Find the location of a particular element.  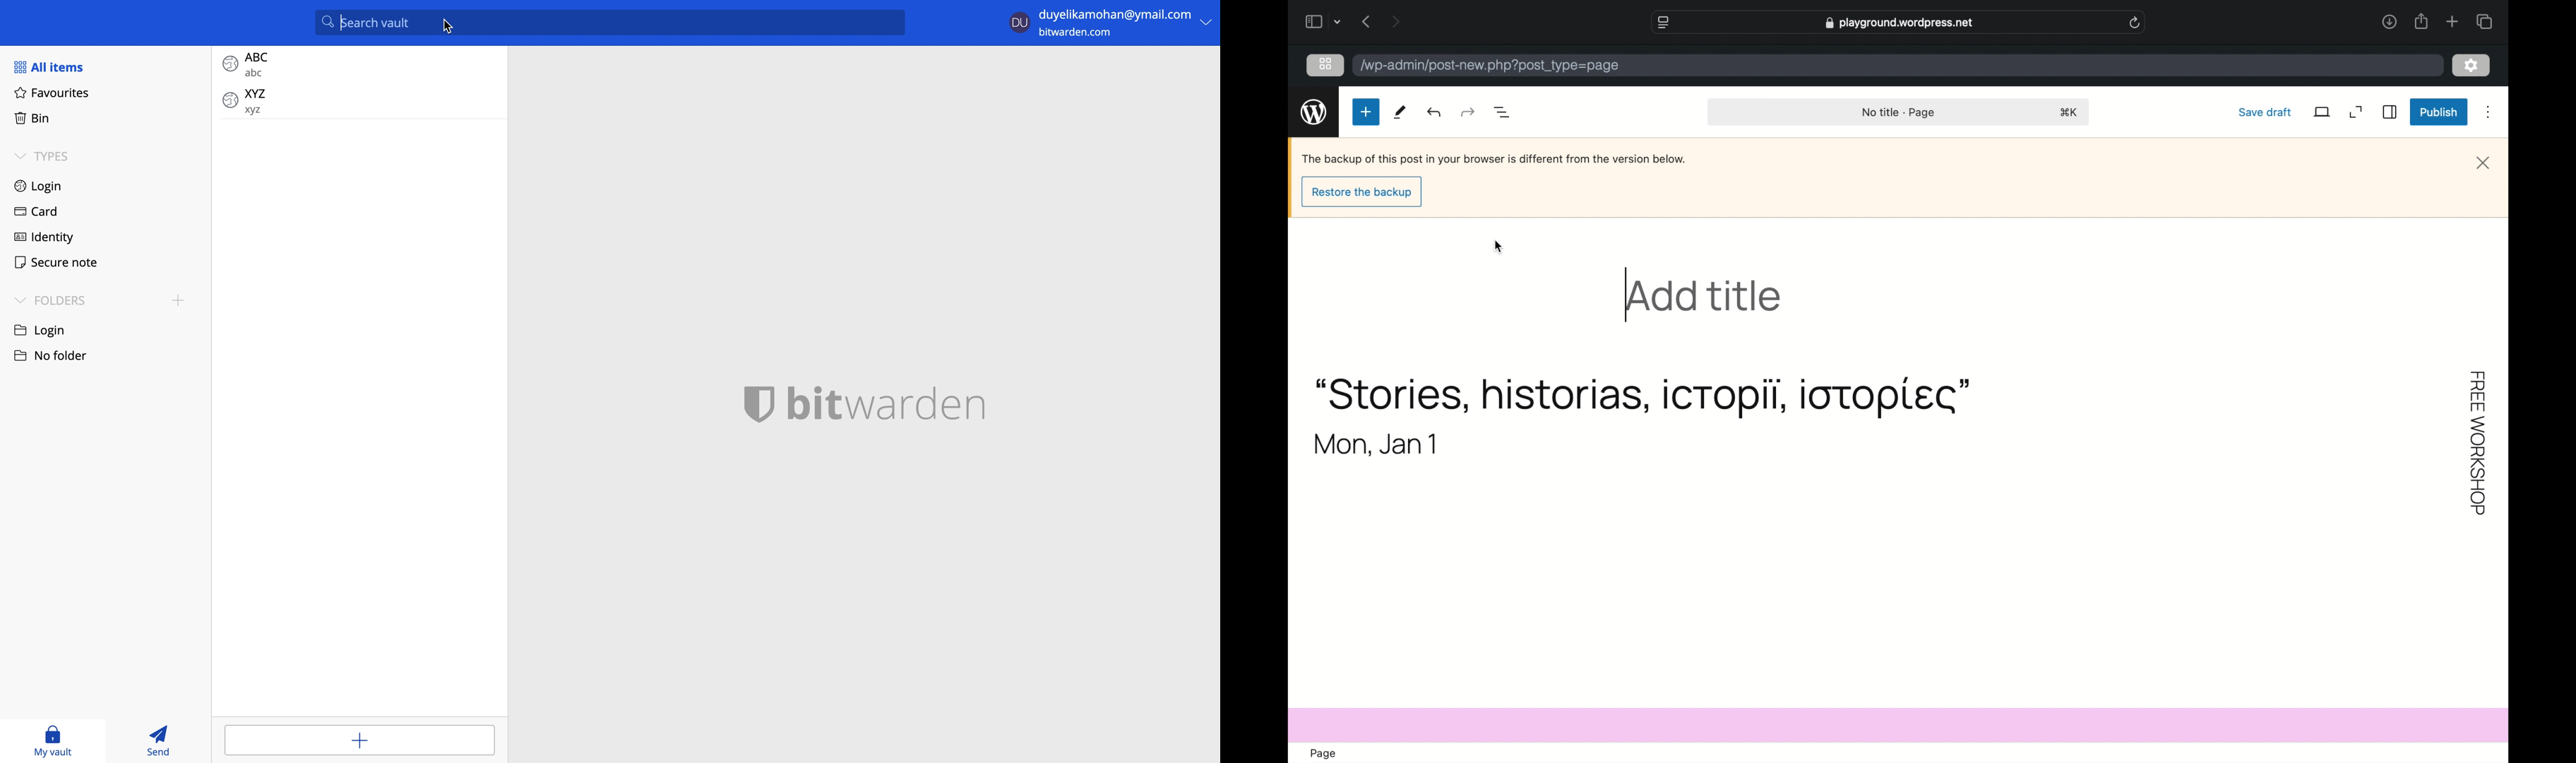

login item: XYZ is located at coordinates (356, 100).